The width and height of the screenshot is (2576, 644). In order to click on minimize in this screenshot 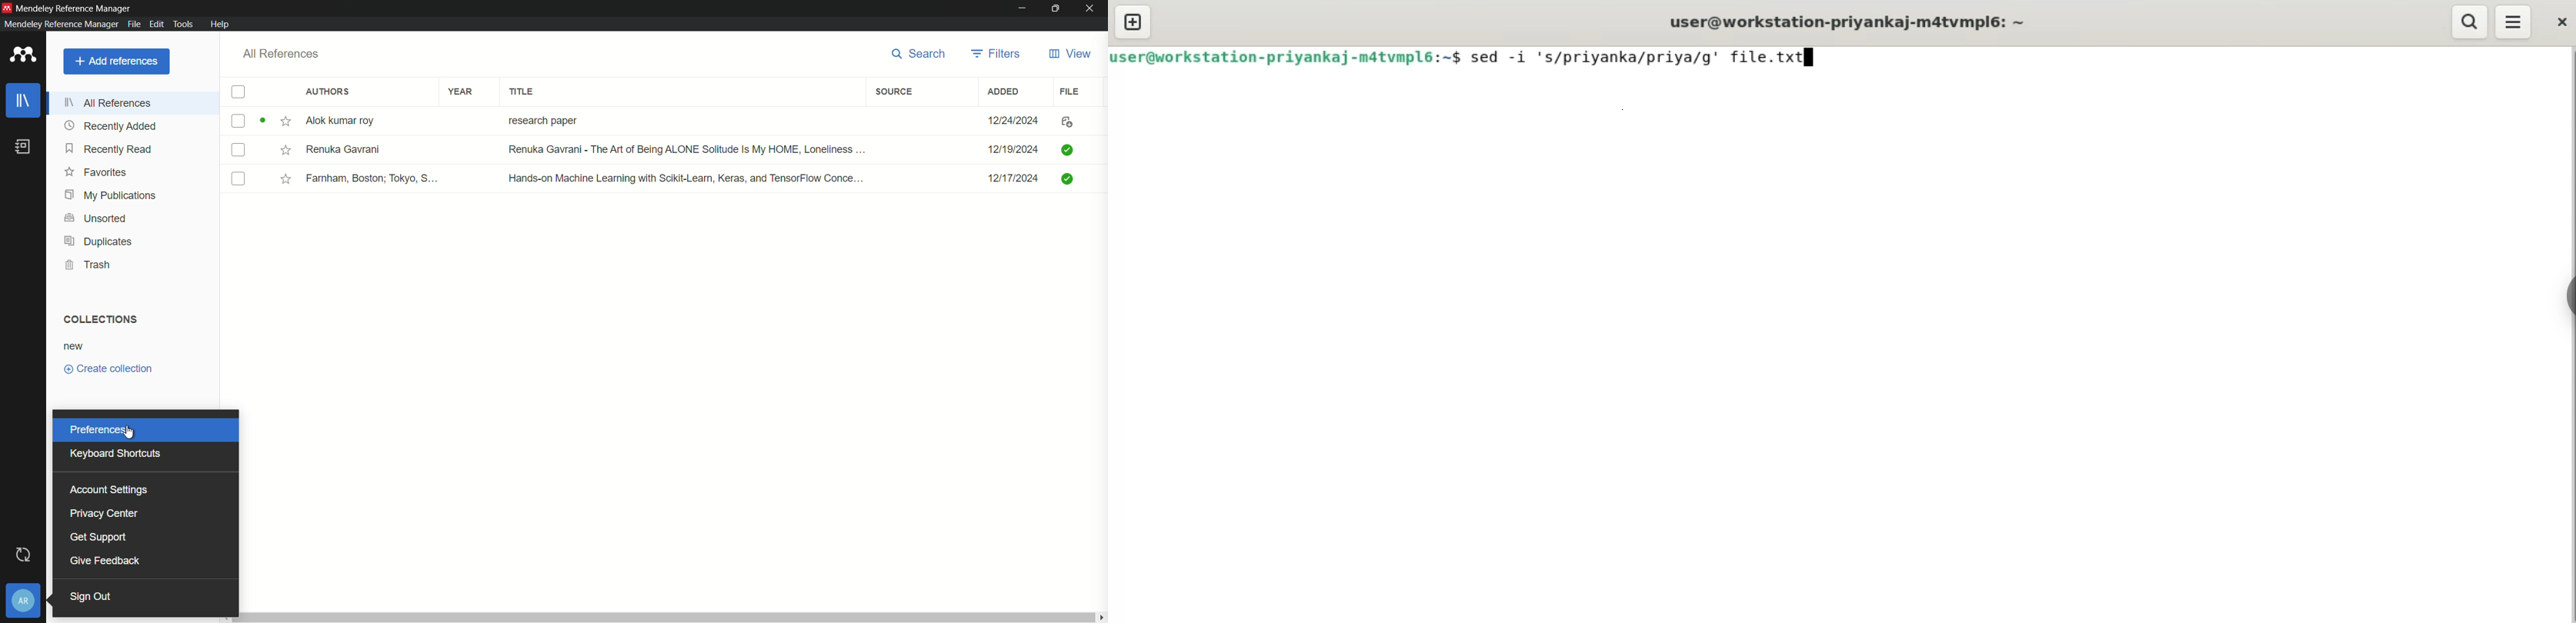, I will do `click(1021, 9)`.